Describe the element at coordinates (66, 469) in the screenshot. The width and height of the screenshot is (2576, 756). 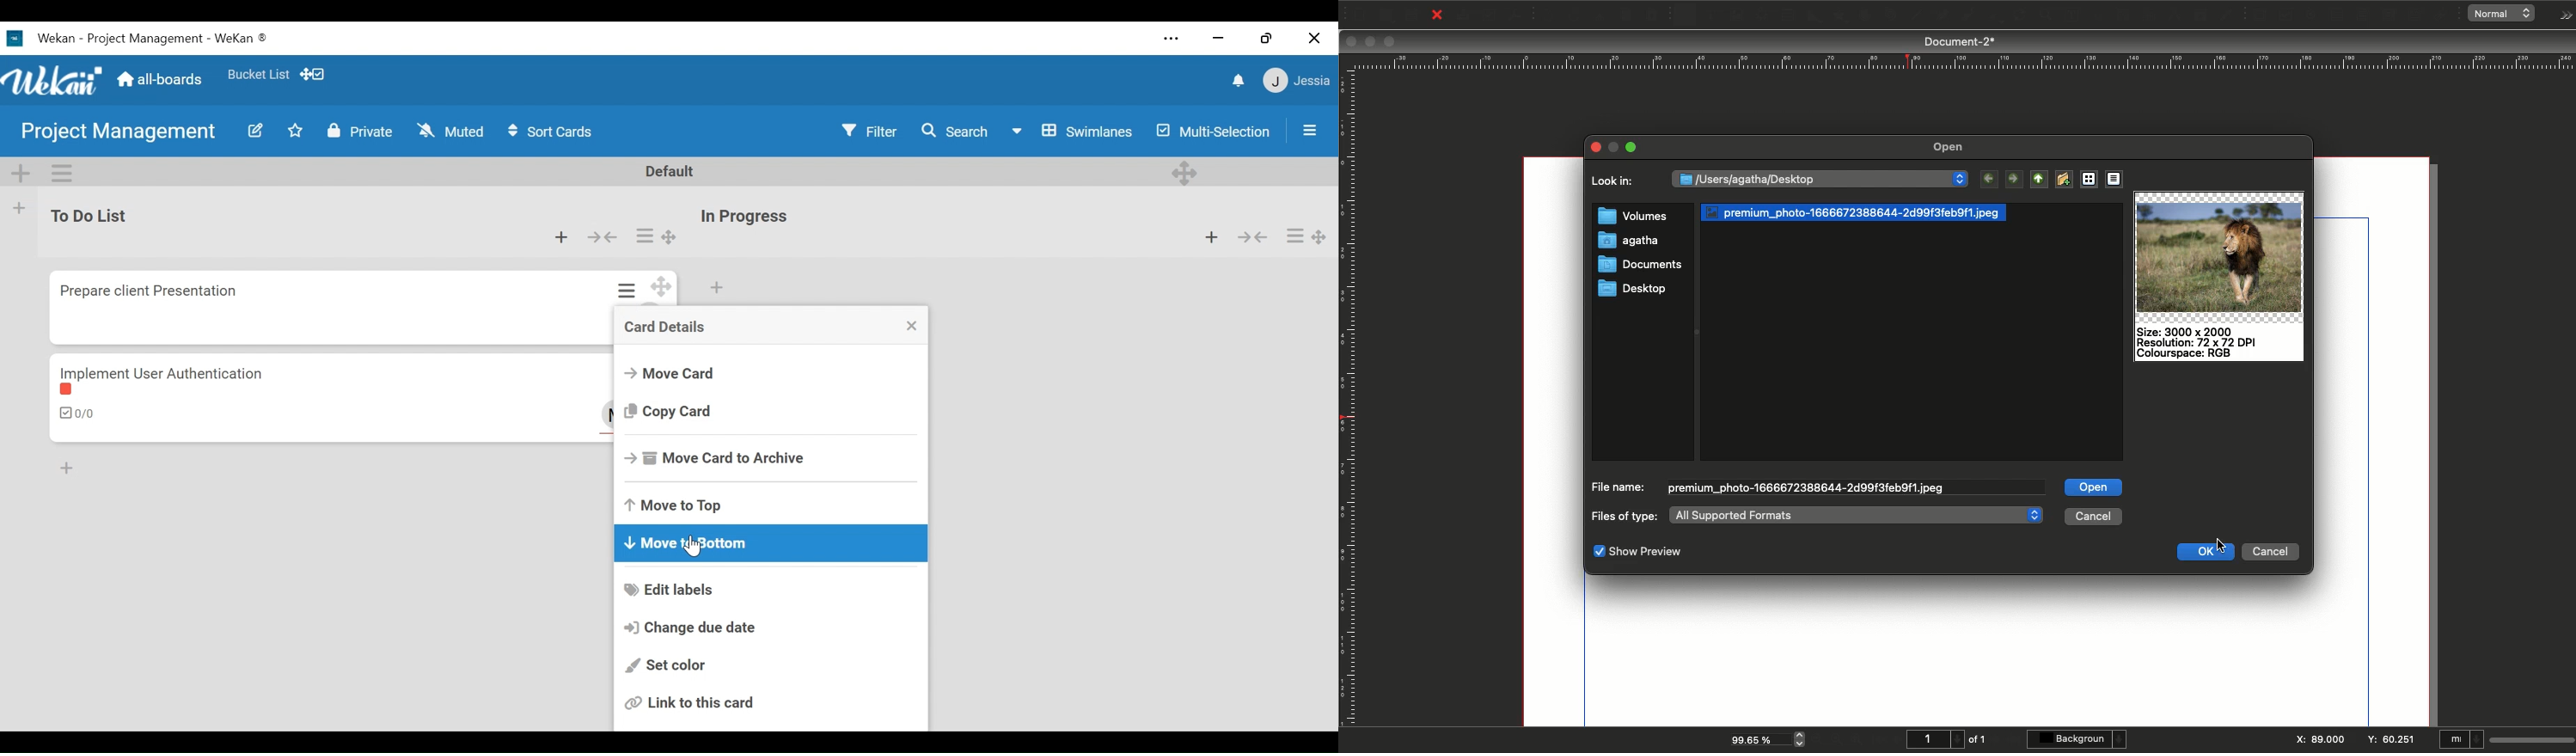
I see `Add Card to Botton of the list` at that location.